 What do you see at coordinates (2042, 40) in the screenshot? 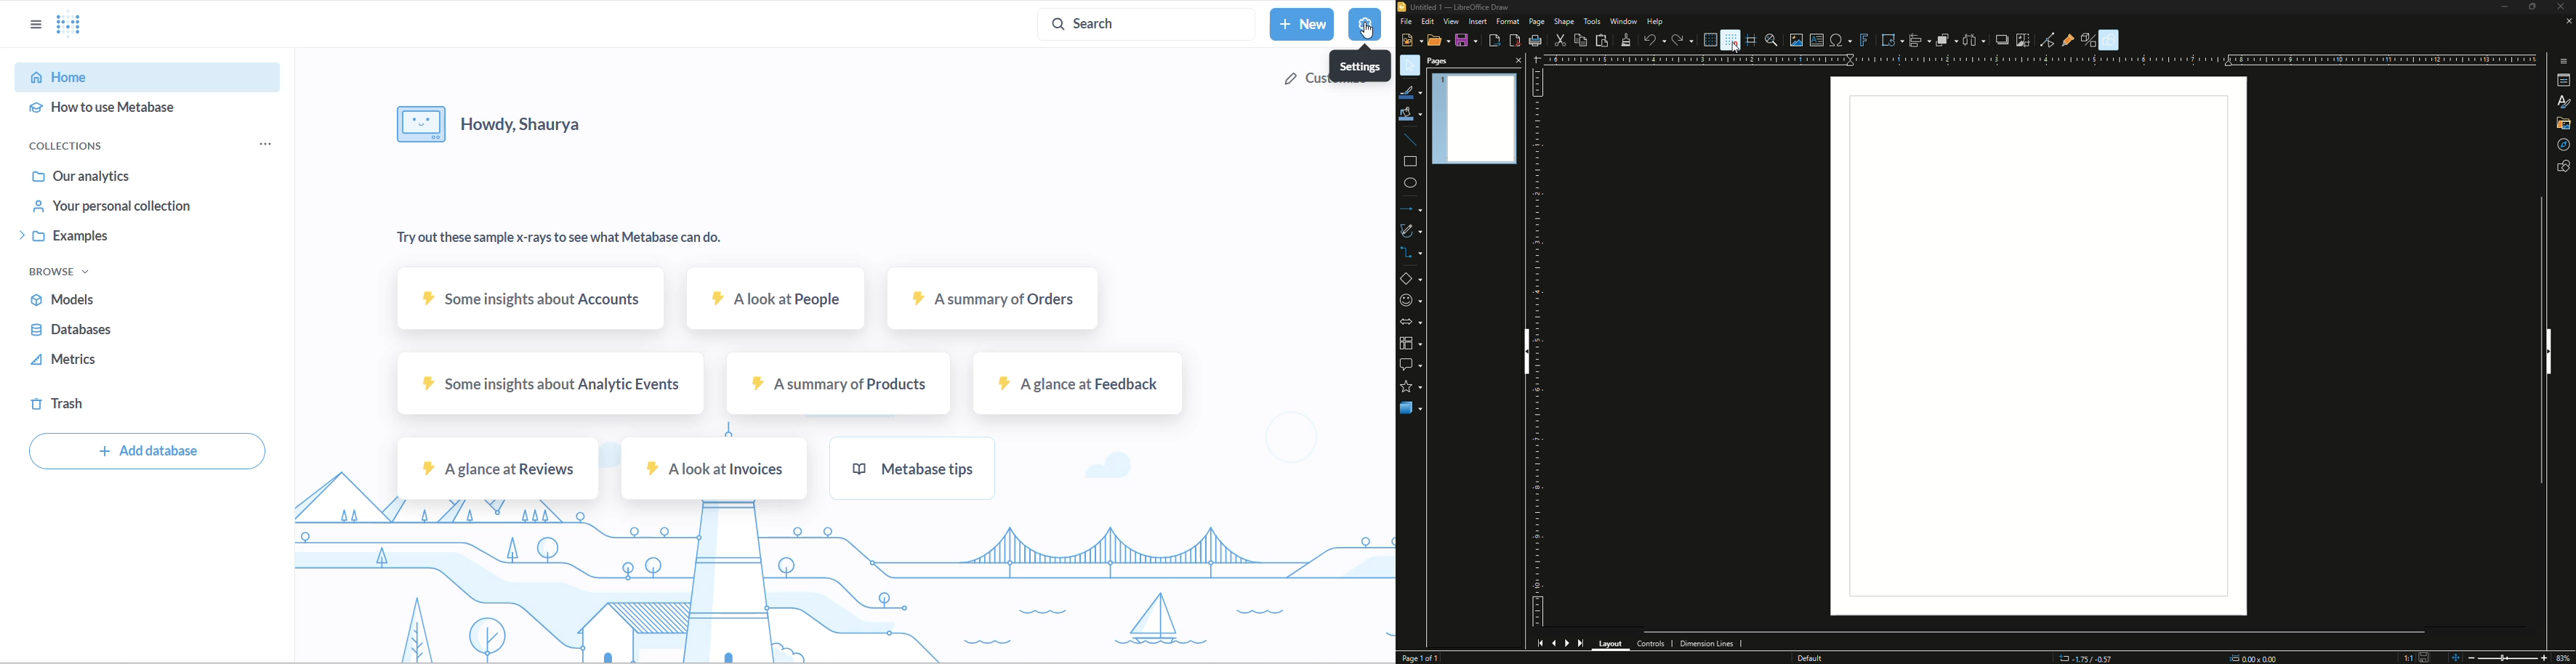
I see `Toggle Point edit mode` at bounding box center [2042, 40].